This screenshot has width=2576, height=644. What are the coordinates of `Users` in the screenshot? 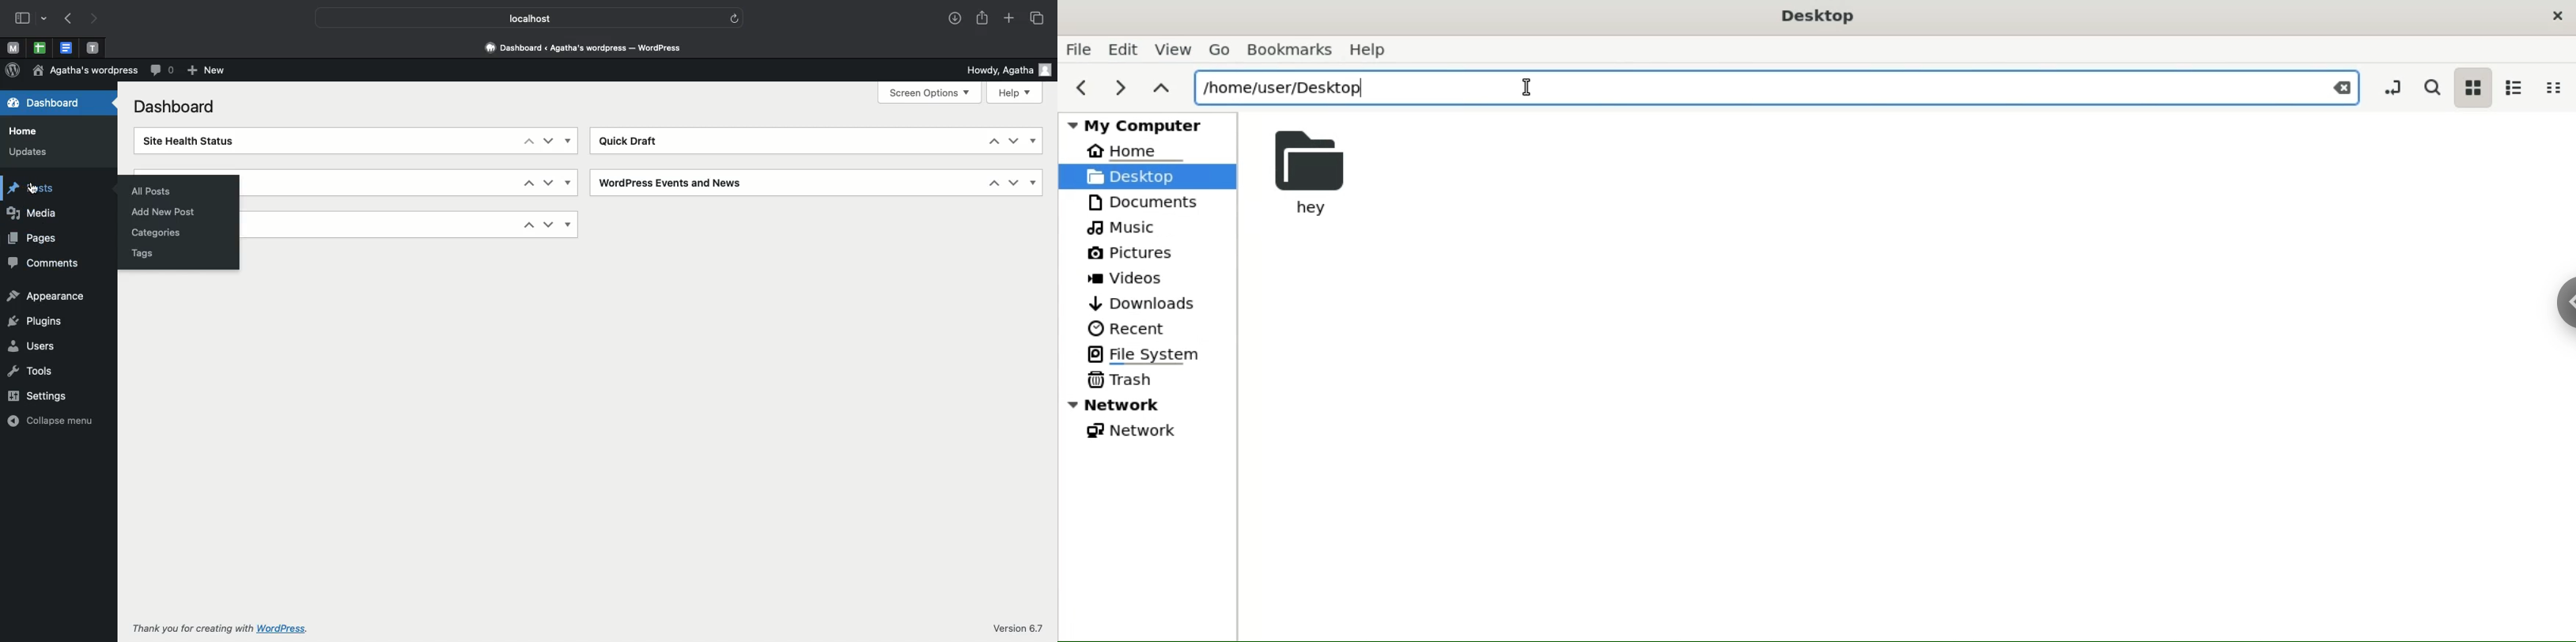 It's located at (32, 346).